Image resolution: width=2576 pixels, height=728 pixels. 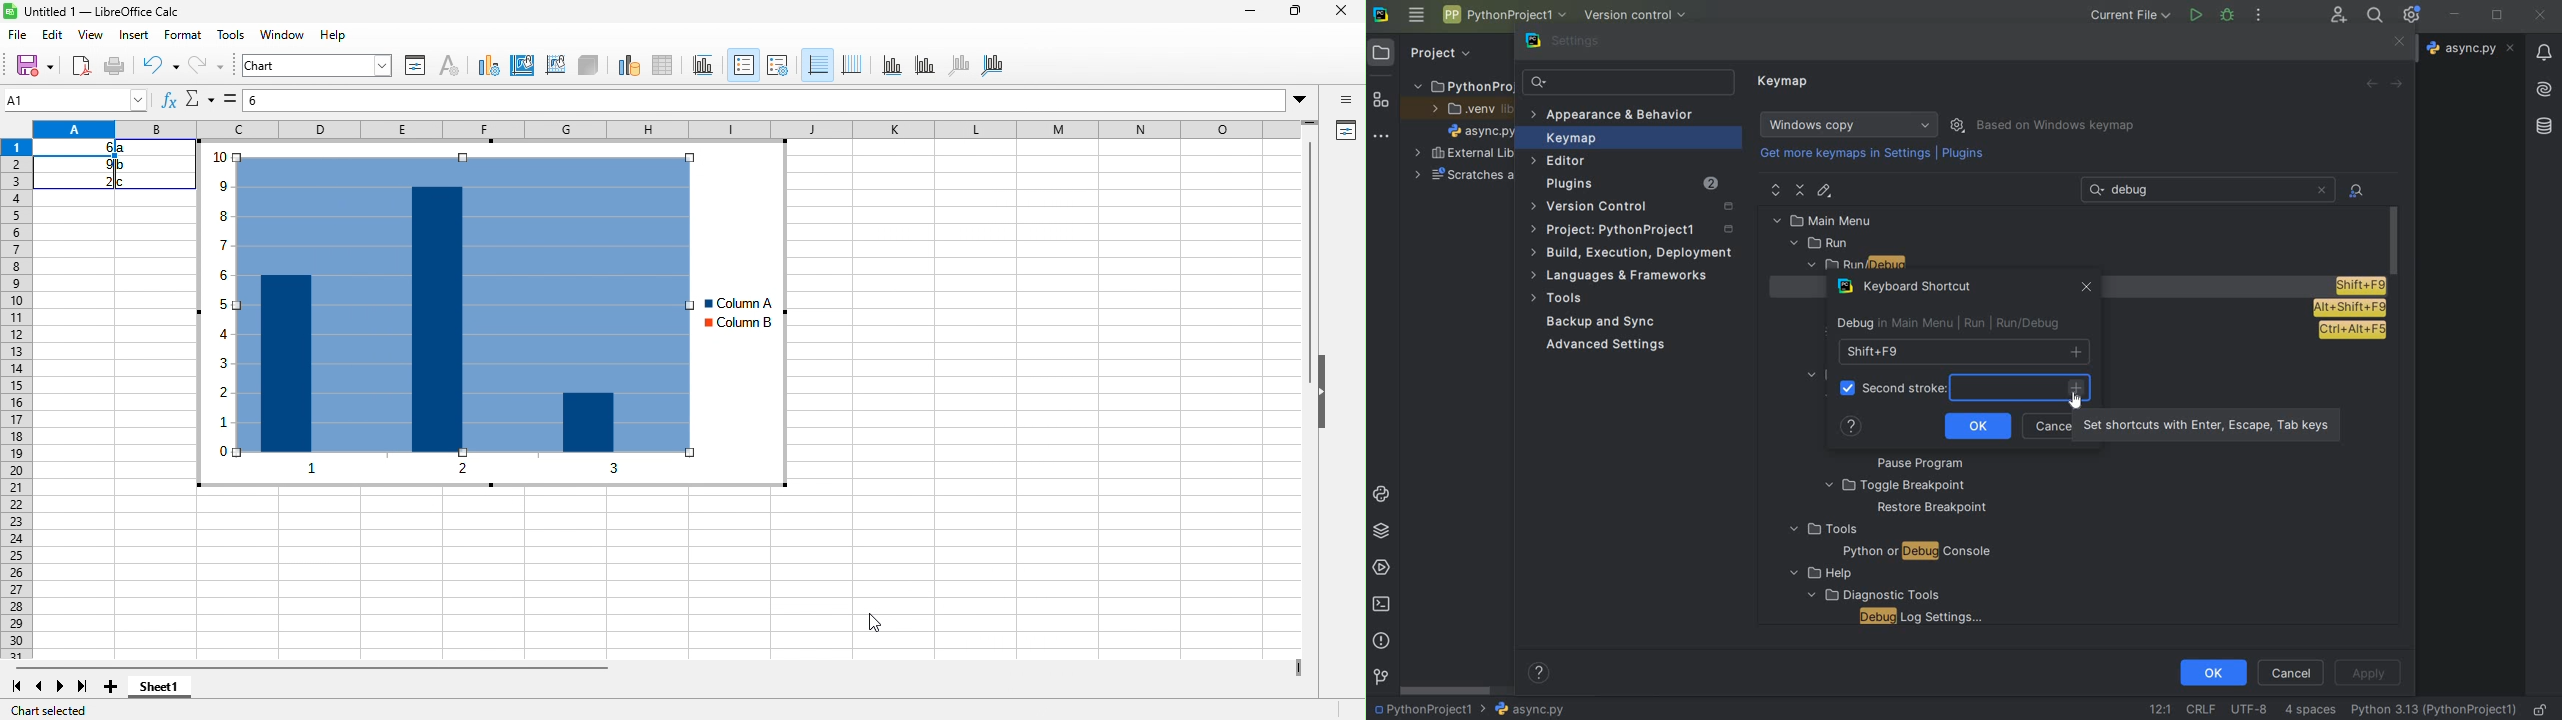 What do you see at coordinates (59, 710) in the screenshot?
I see `chart selected` at bounding box center [59, 710].